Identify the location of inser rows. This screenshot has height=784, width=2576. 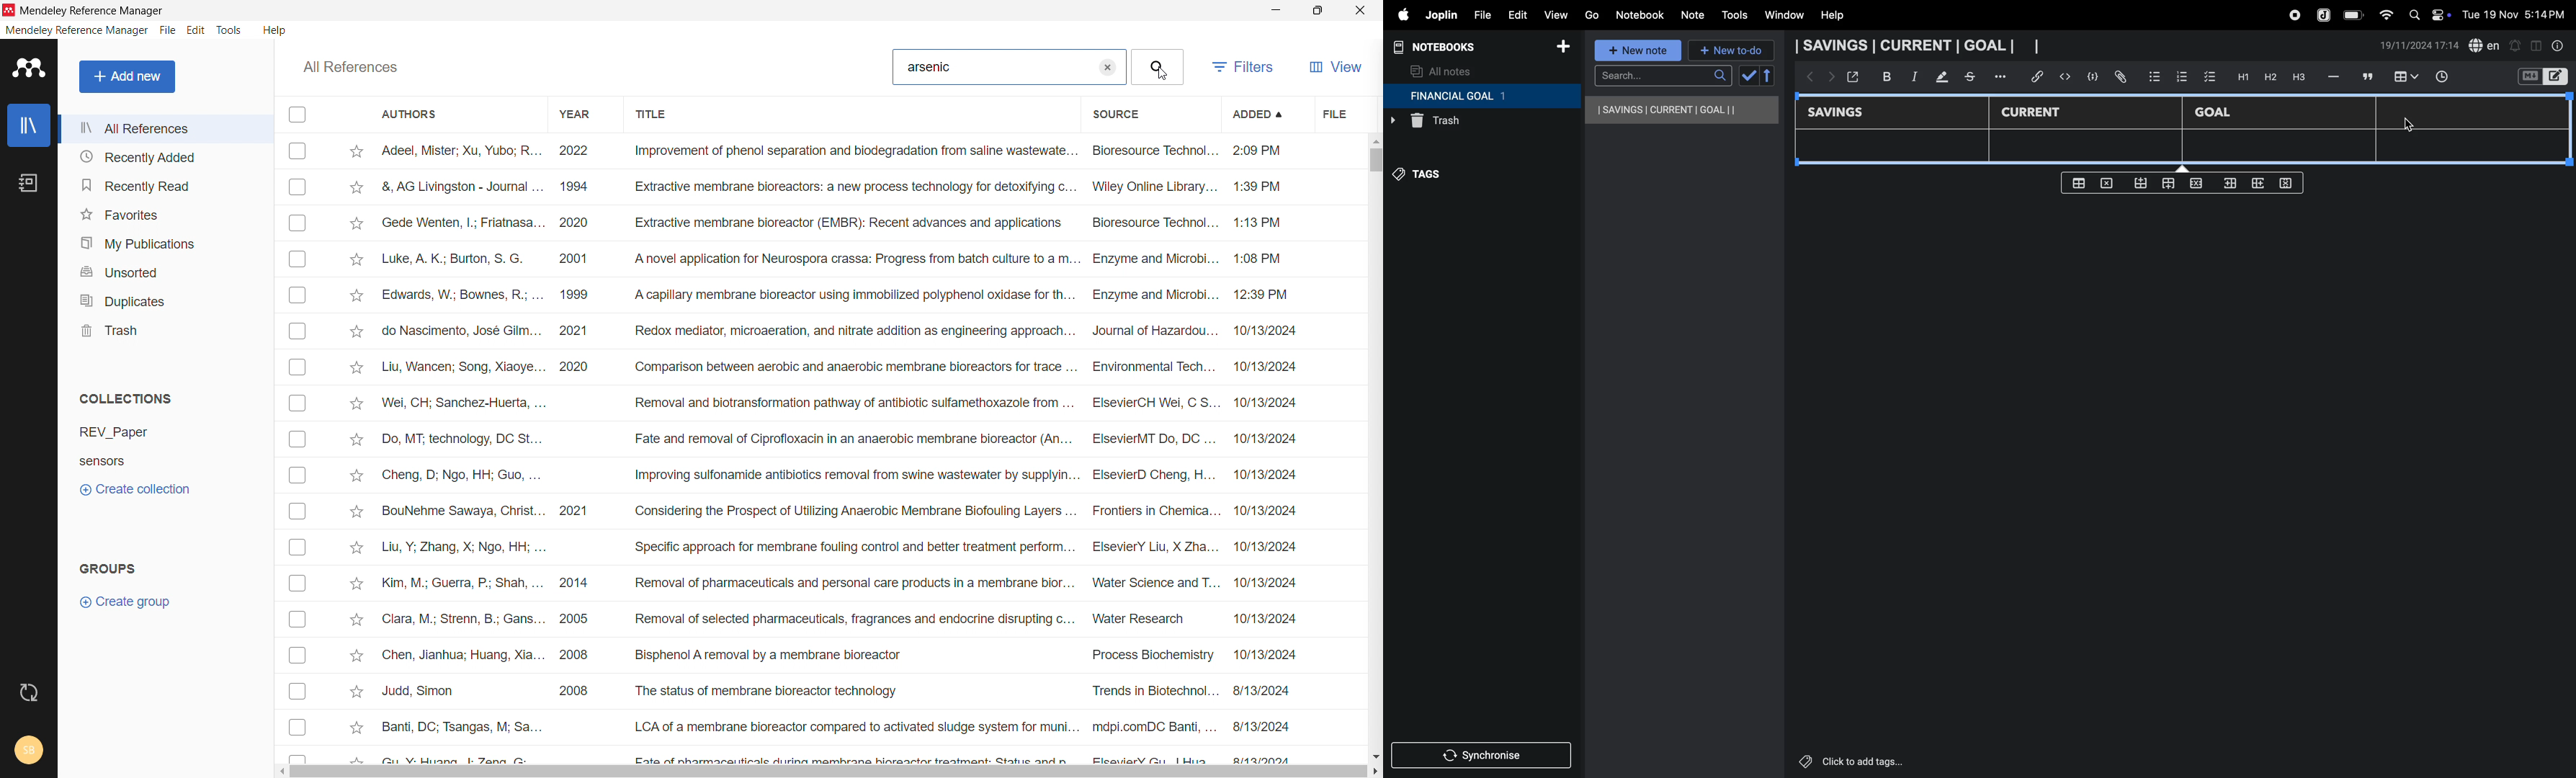
(2228, 186).